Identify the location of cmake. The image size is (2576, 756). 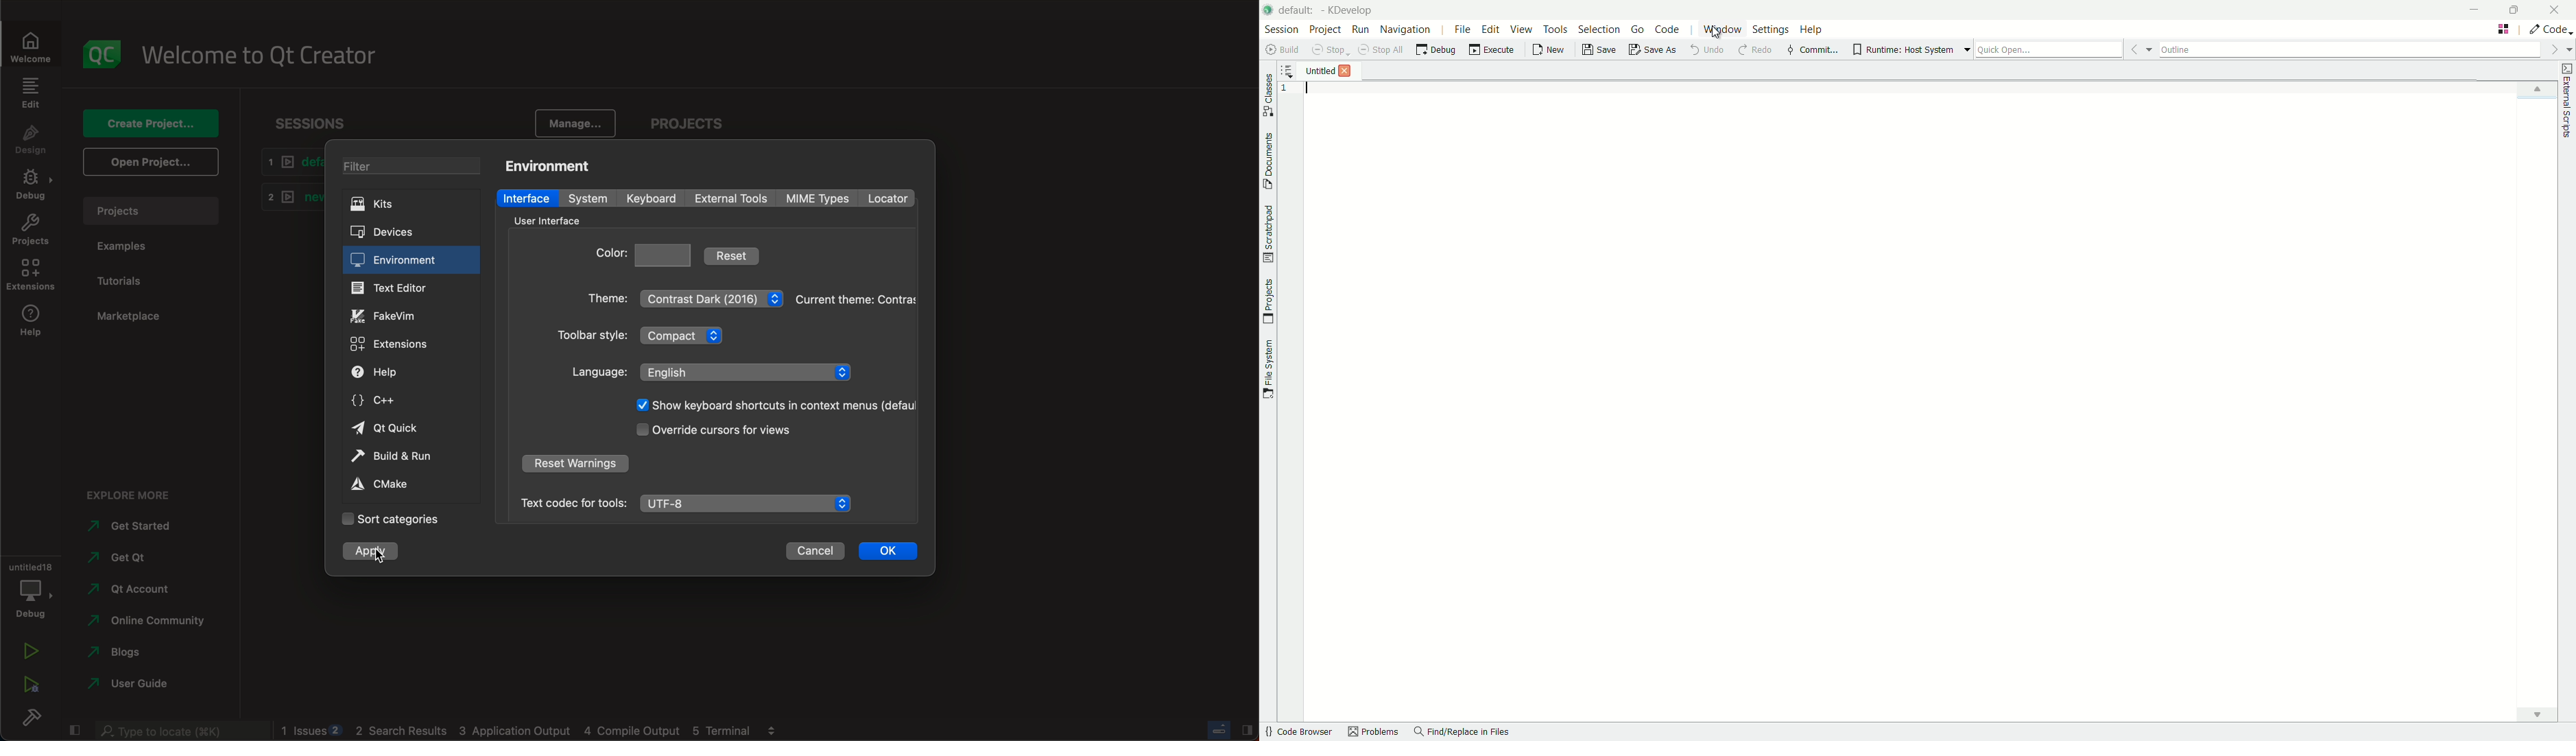
(394, 485).